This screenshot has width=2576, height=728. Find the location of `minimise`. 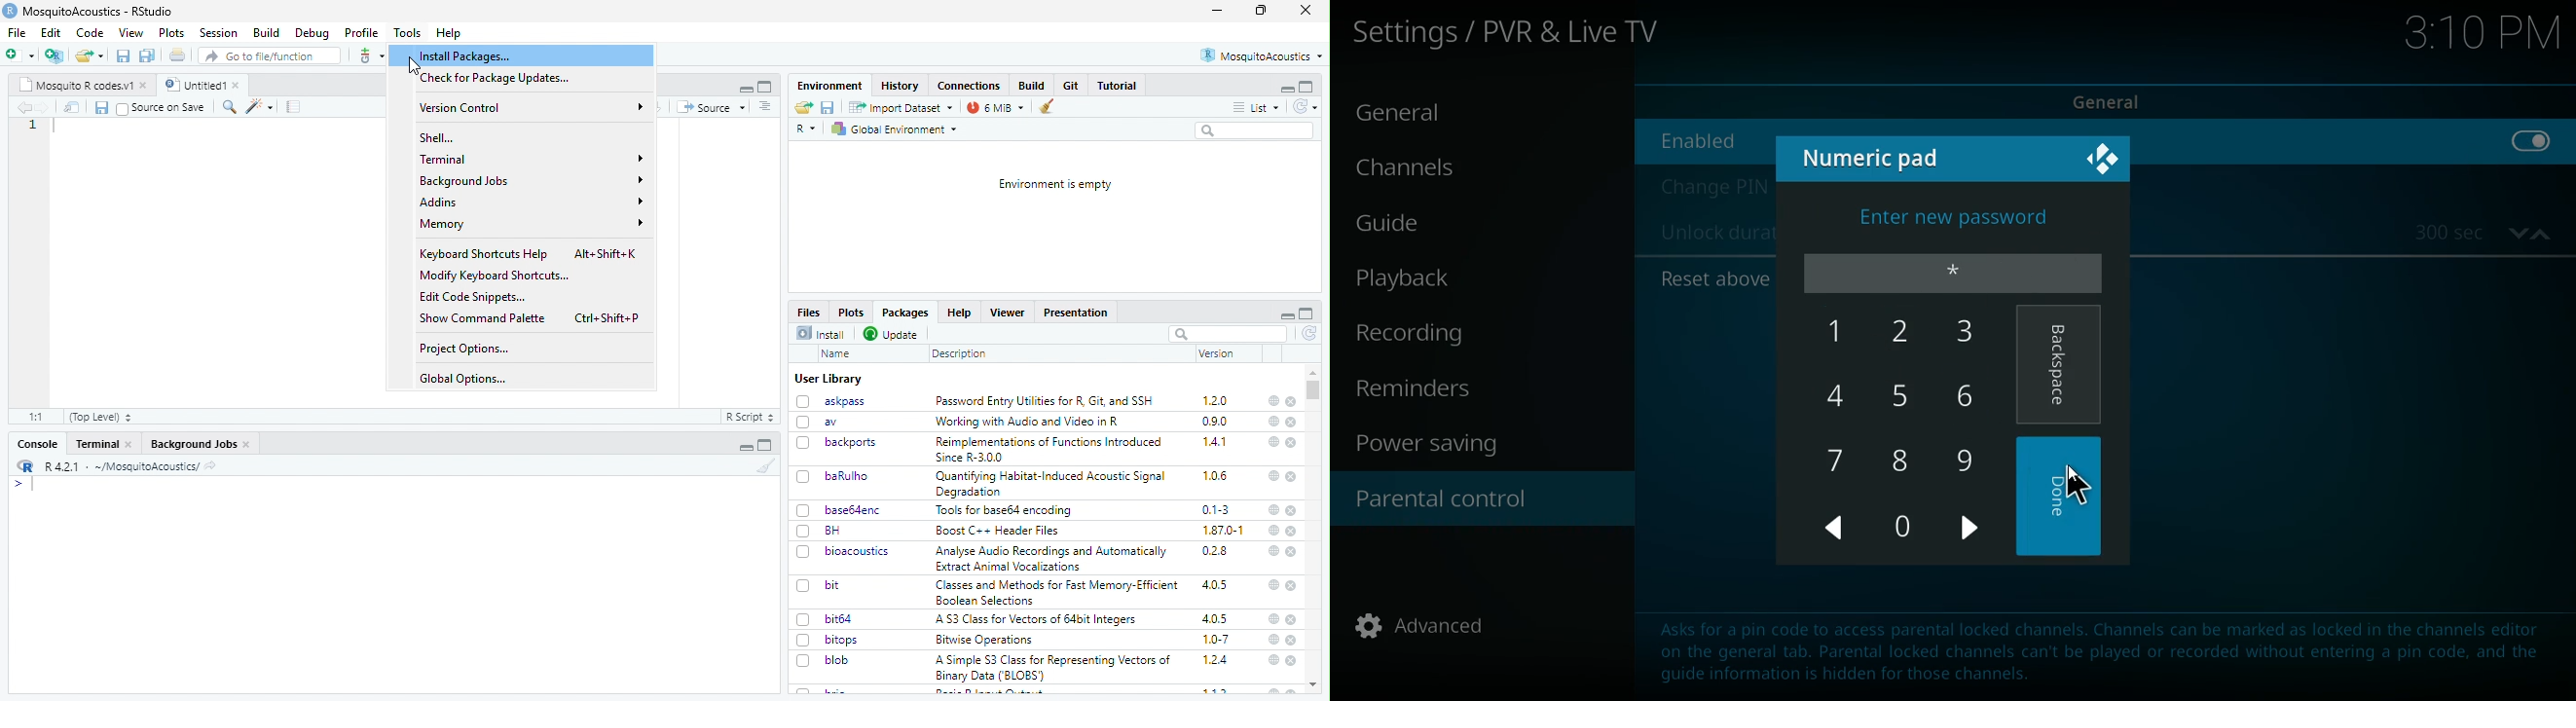

minimise is located at coordinates (1288, 90).